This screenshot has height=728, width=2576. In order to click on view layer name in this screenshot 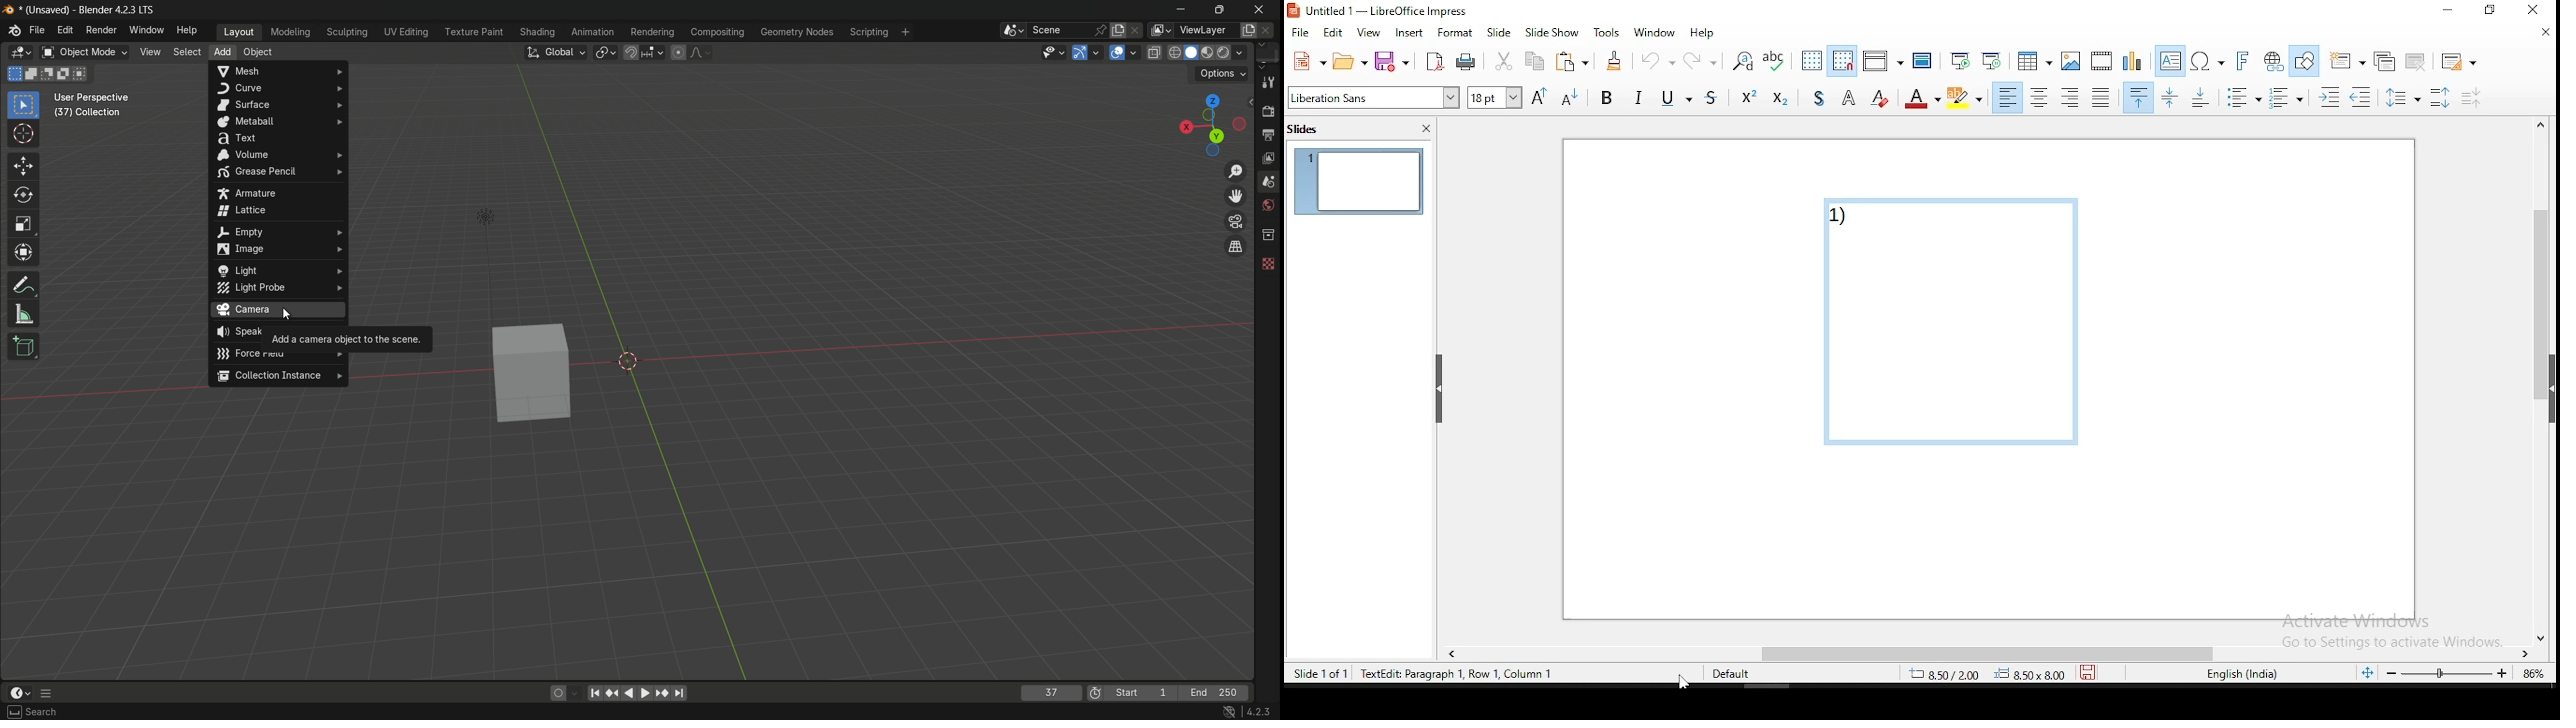, I will do `click(1208, 31)`.